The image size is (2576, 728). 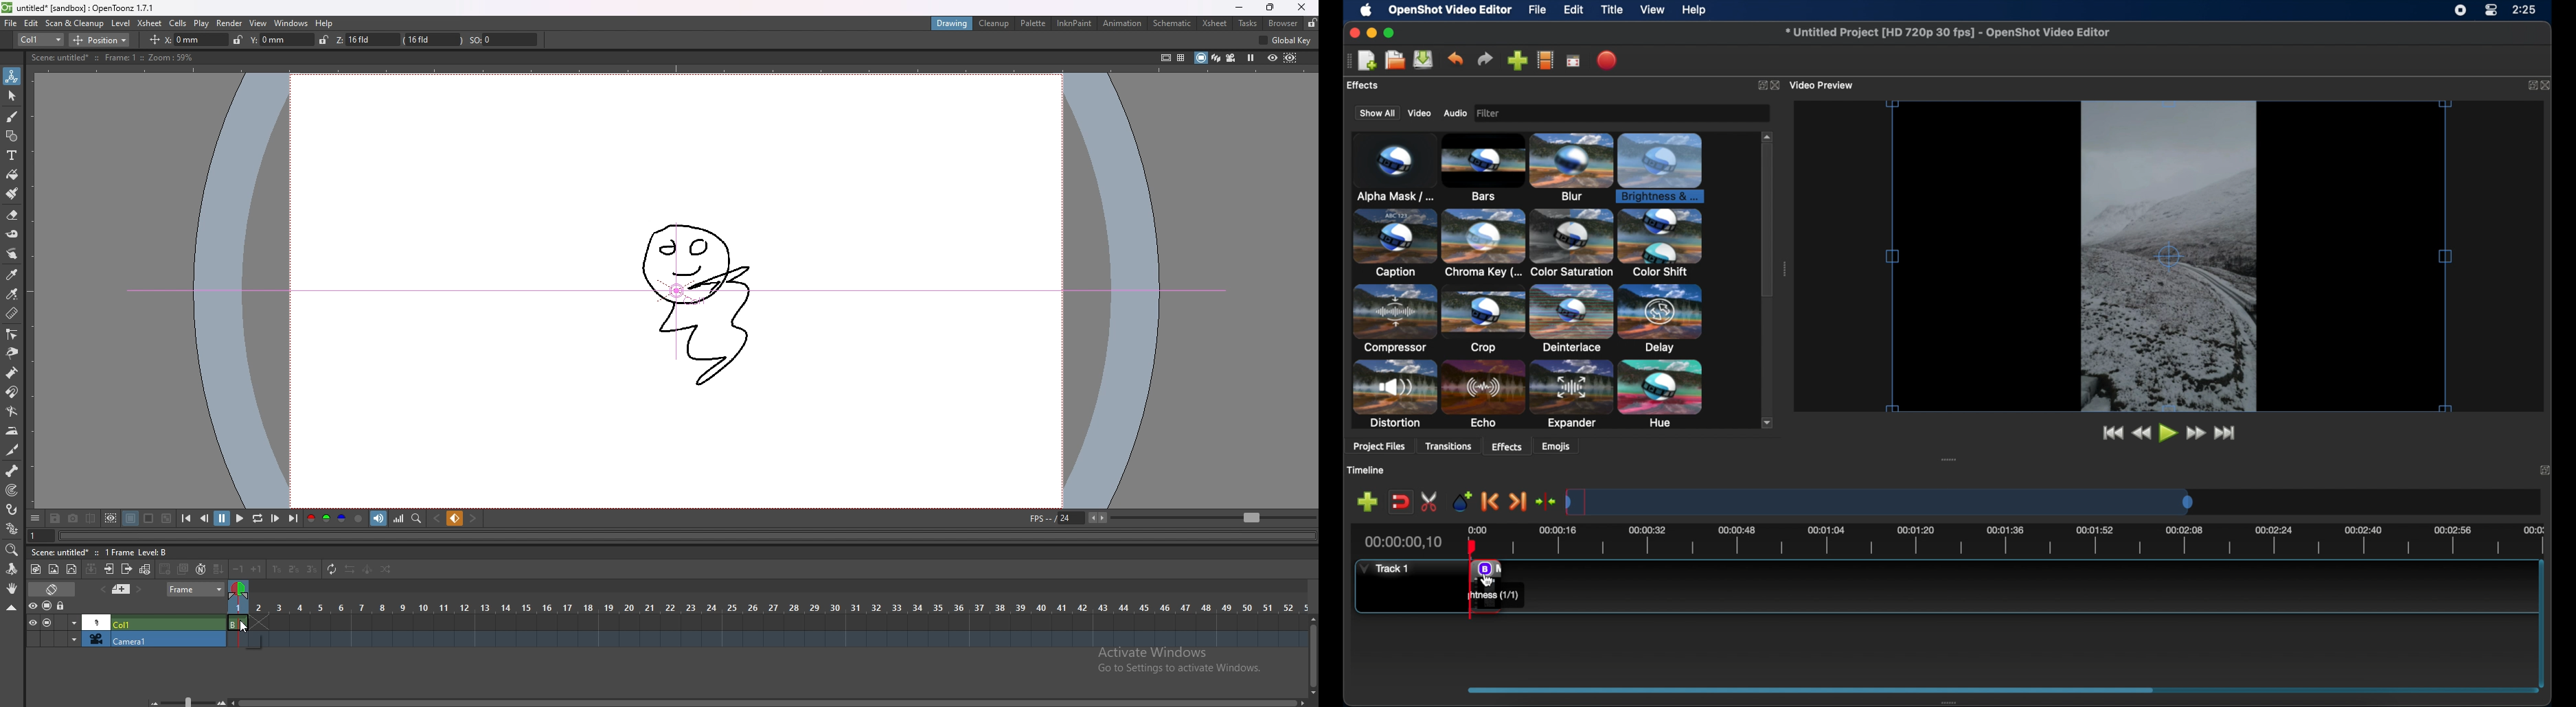 What do you see at coordinates (1395, 60) in the screenshot?
I see `open project` at bounding box center [1395, 60].